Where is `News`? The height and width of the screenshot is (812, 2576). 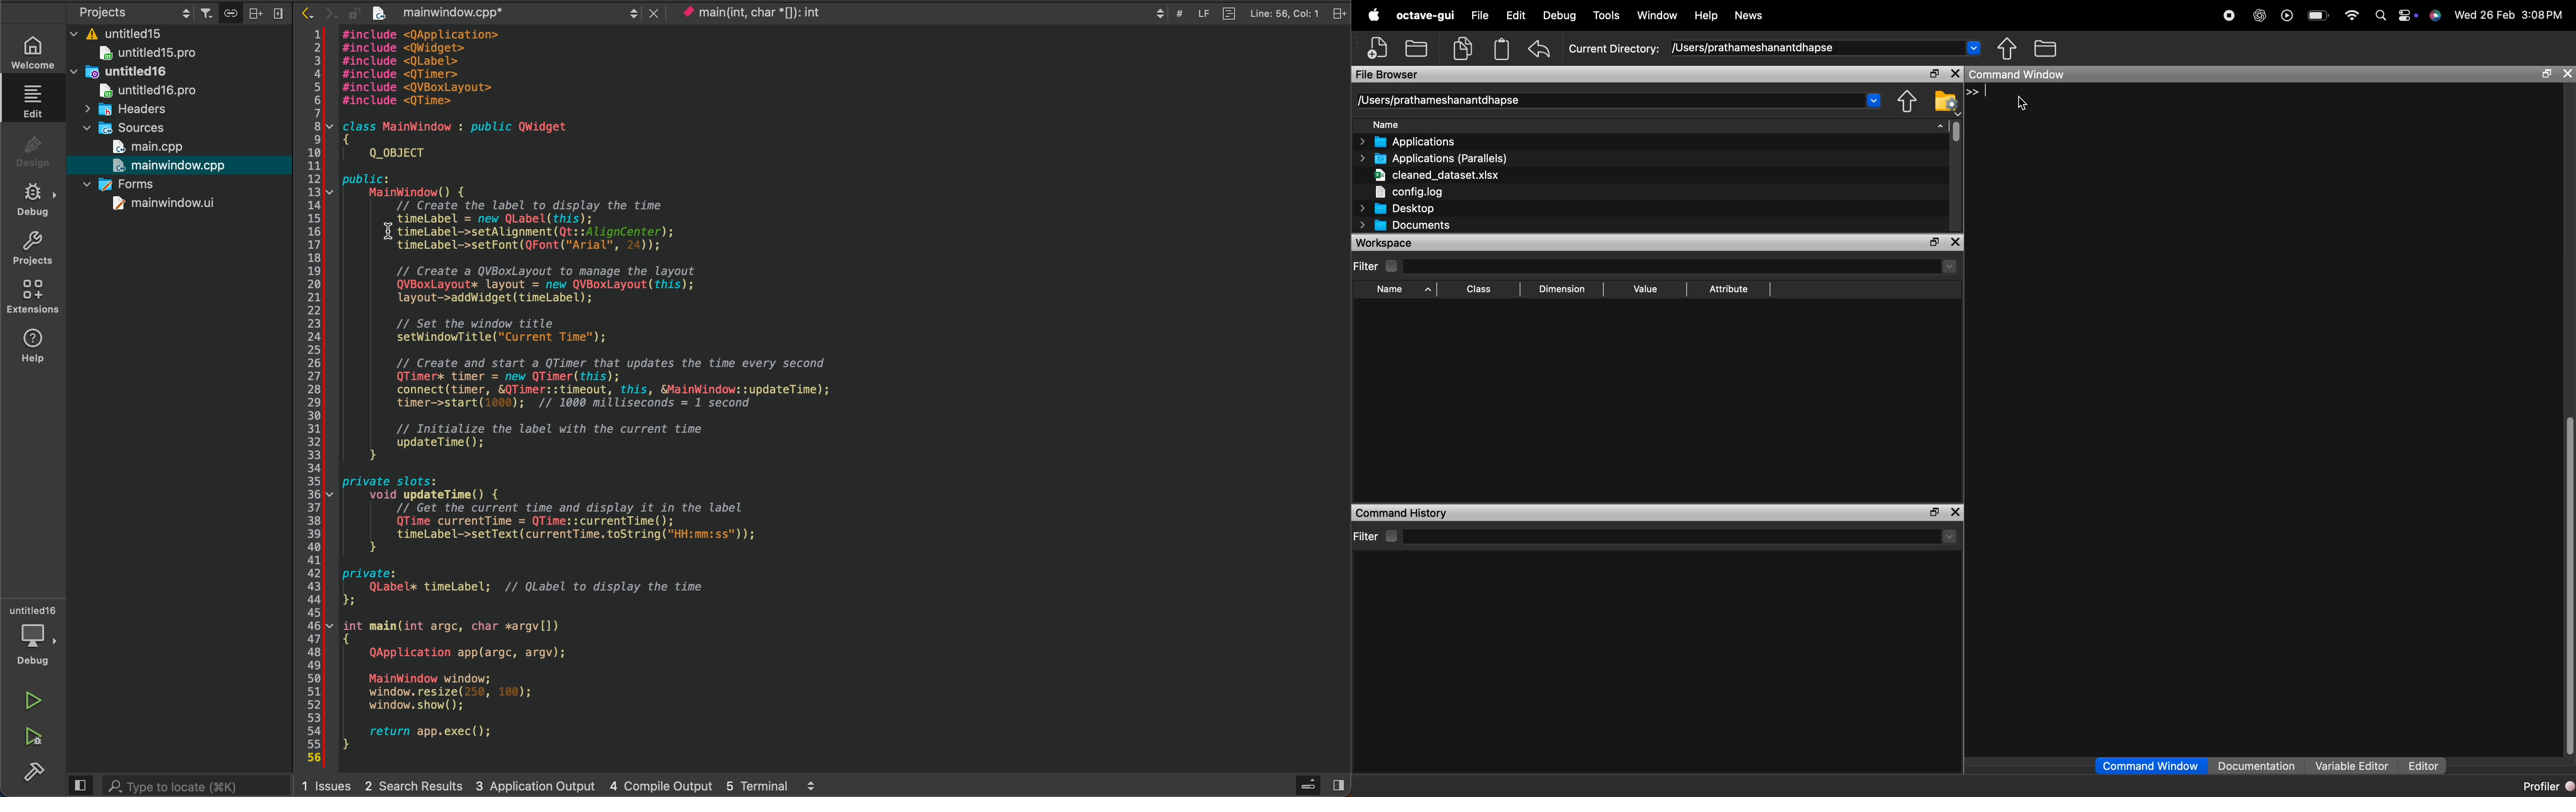 News is located at coordinates (1747, 16).